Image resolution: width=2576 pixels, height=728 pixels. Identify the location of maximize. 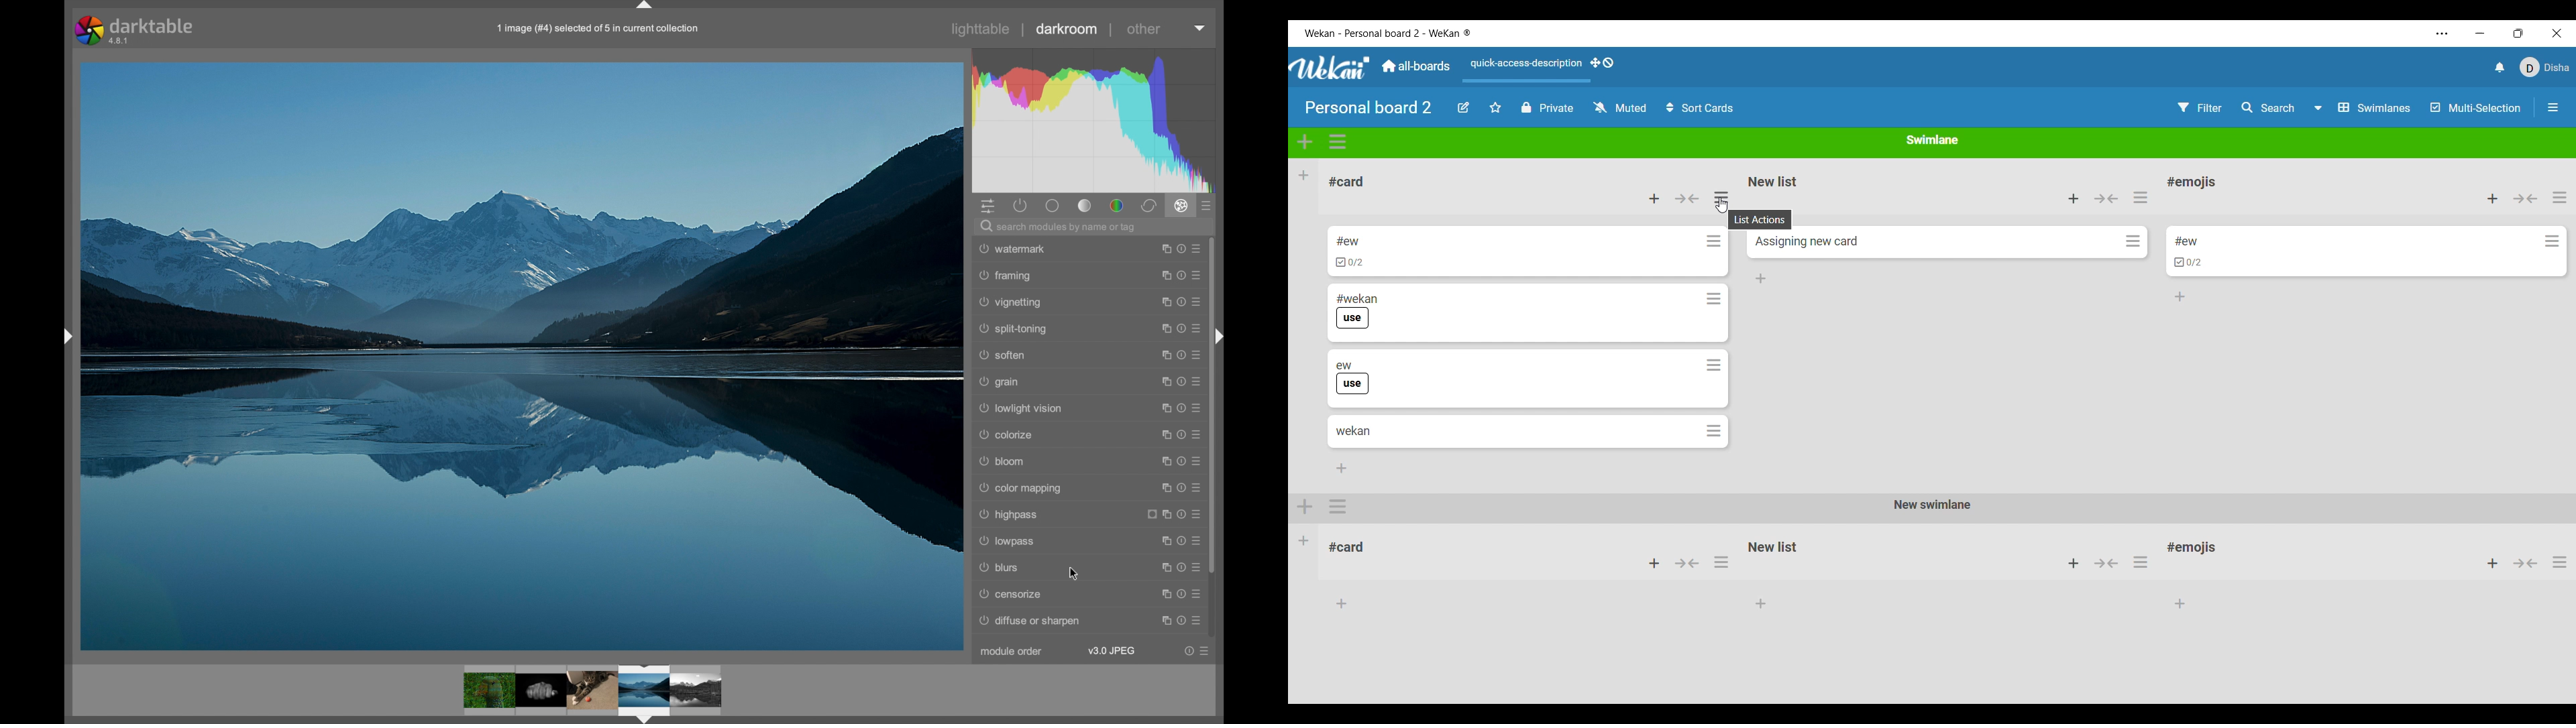
(1163, 408).